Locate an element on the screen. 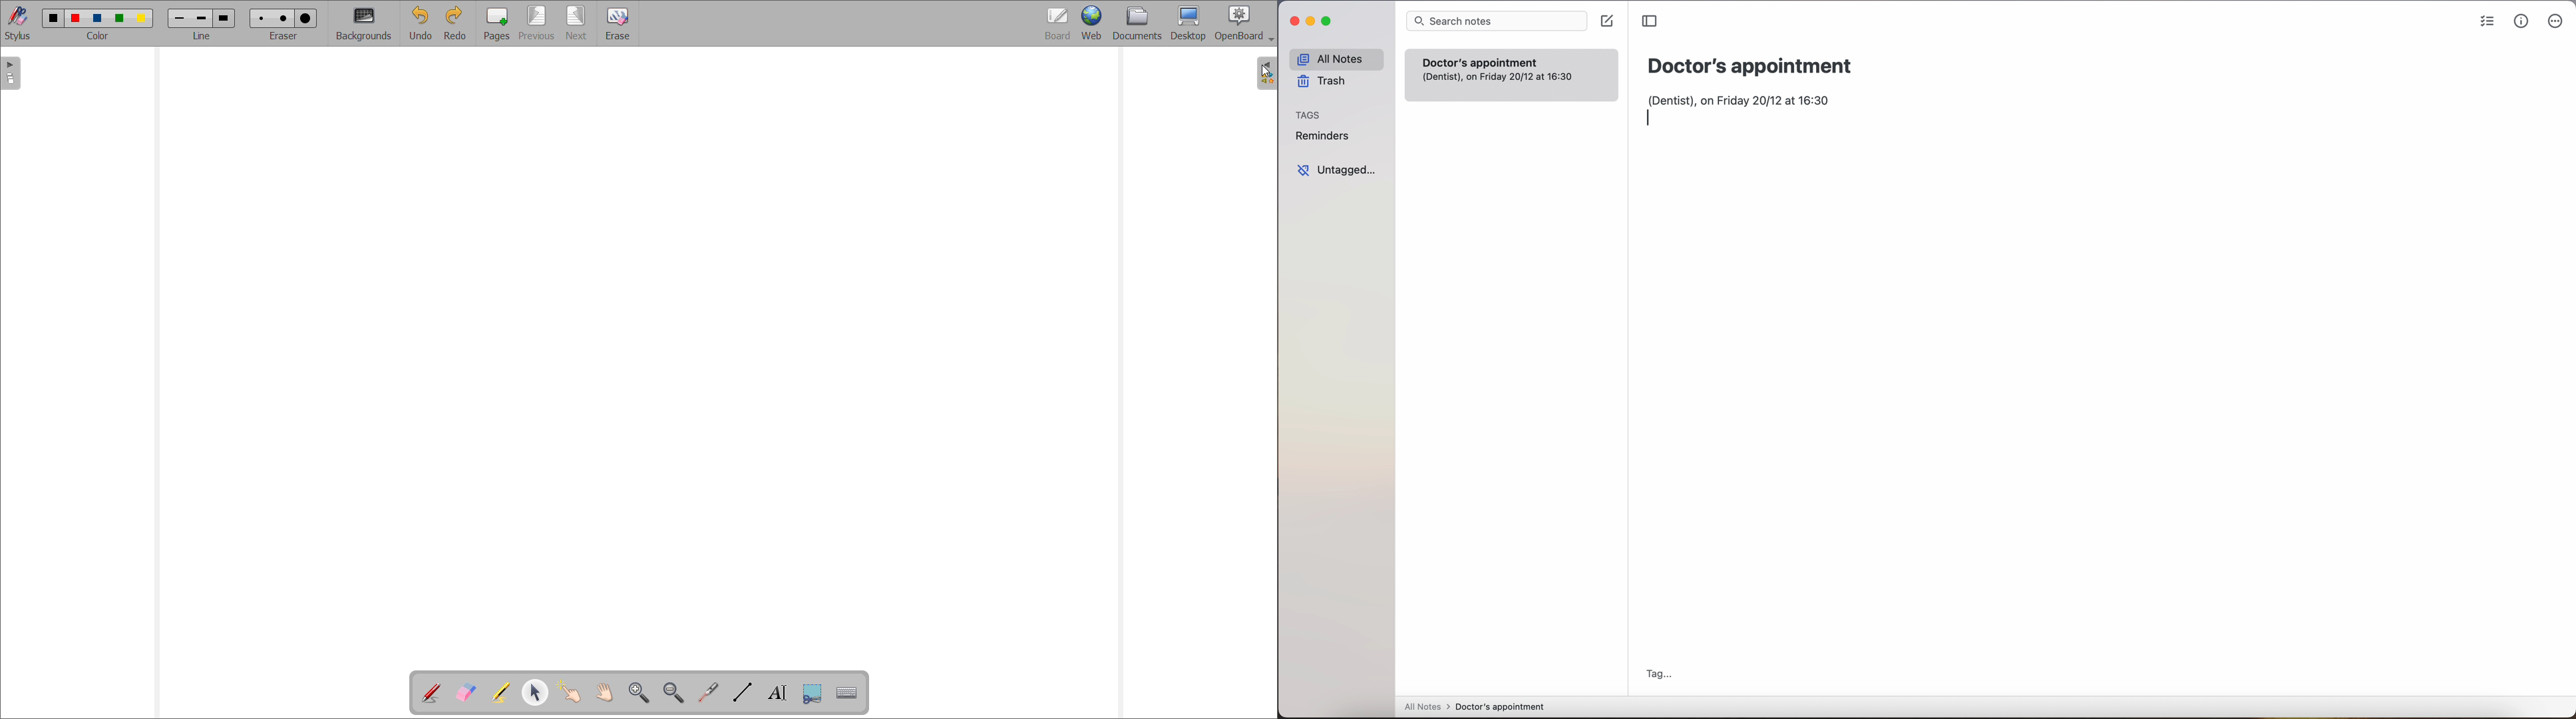  Doctor's appointment is located at coordinates (1750, 66).